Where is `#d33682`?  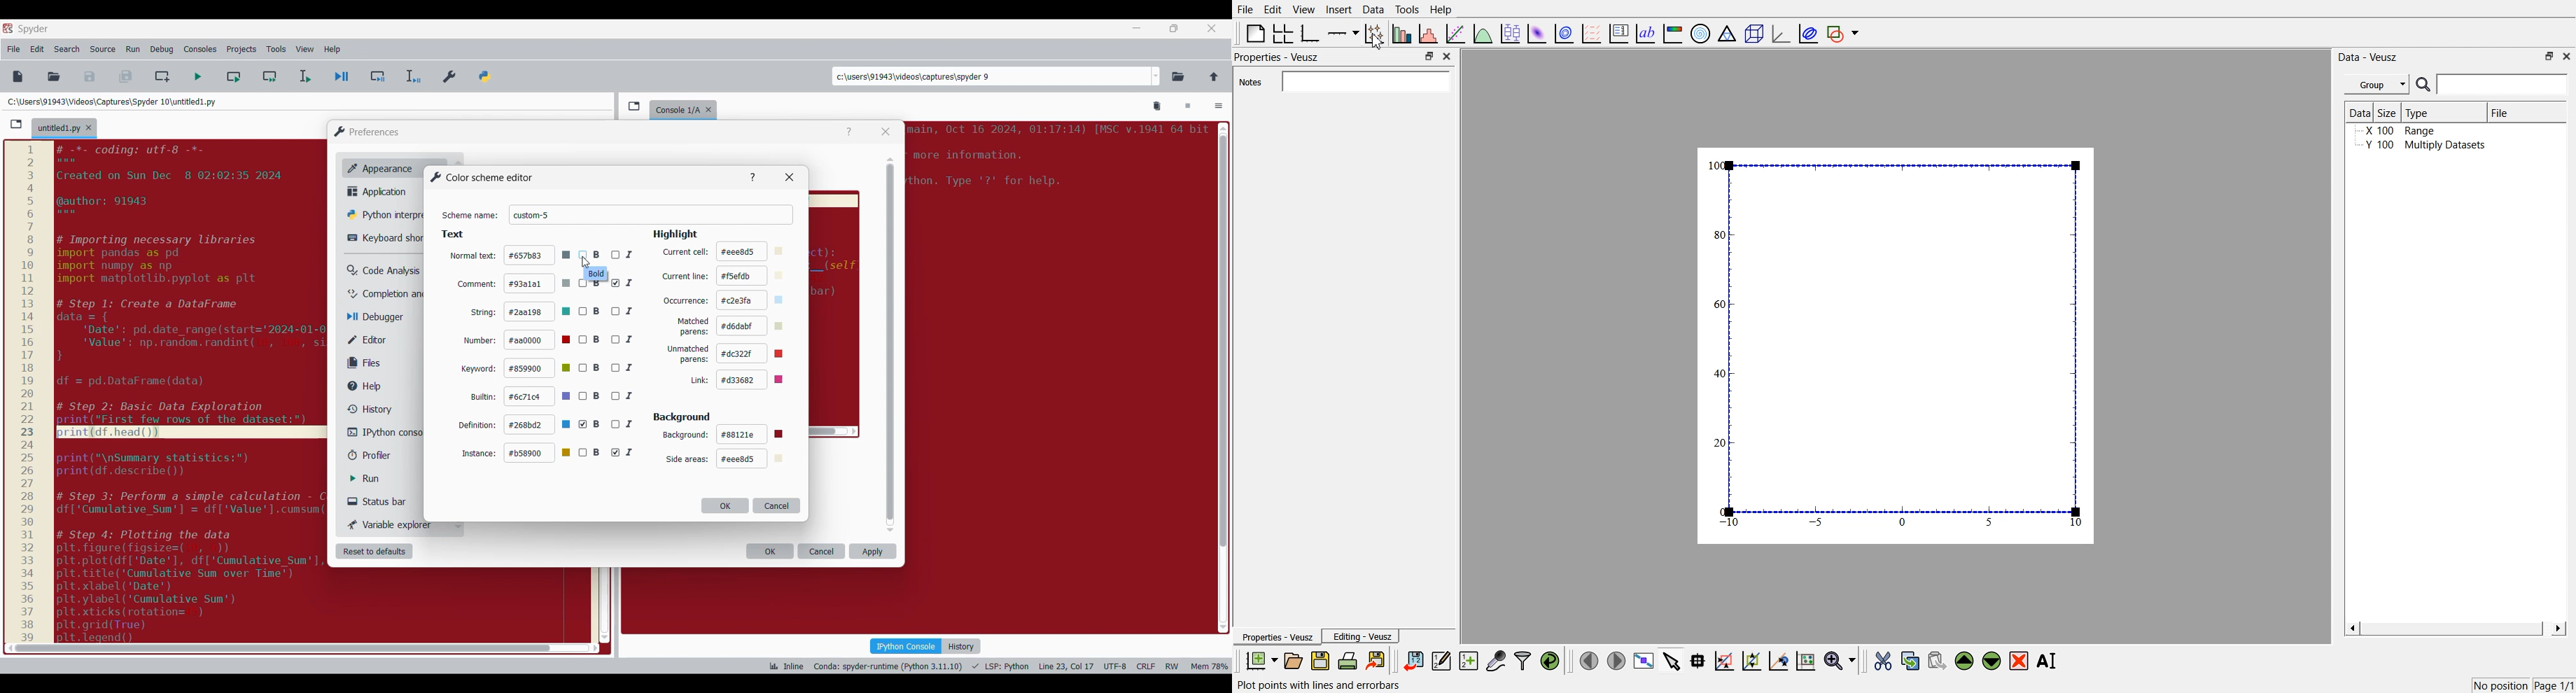 #d33682 is located at coordinates (756, 379).